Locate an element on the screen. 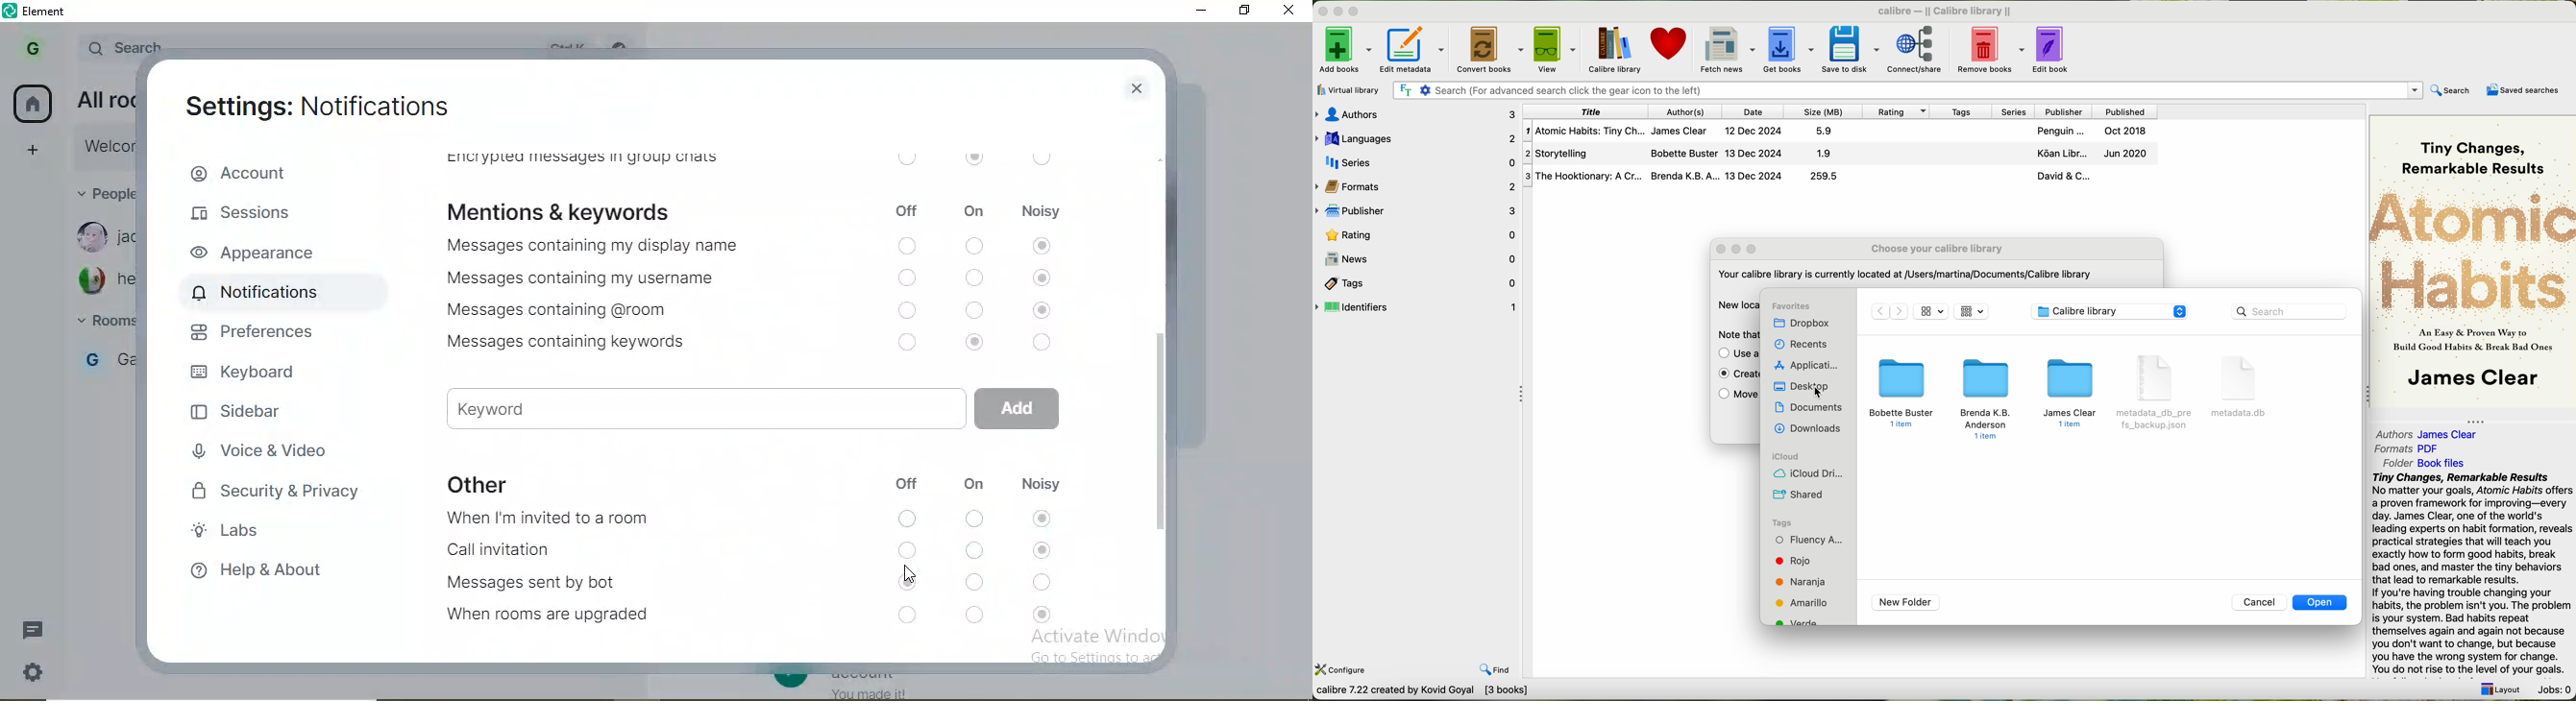  series is located at coordinates (2011, 111).